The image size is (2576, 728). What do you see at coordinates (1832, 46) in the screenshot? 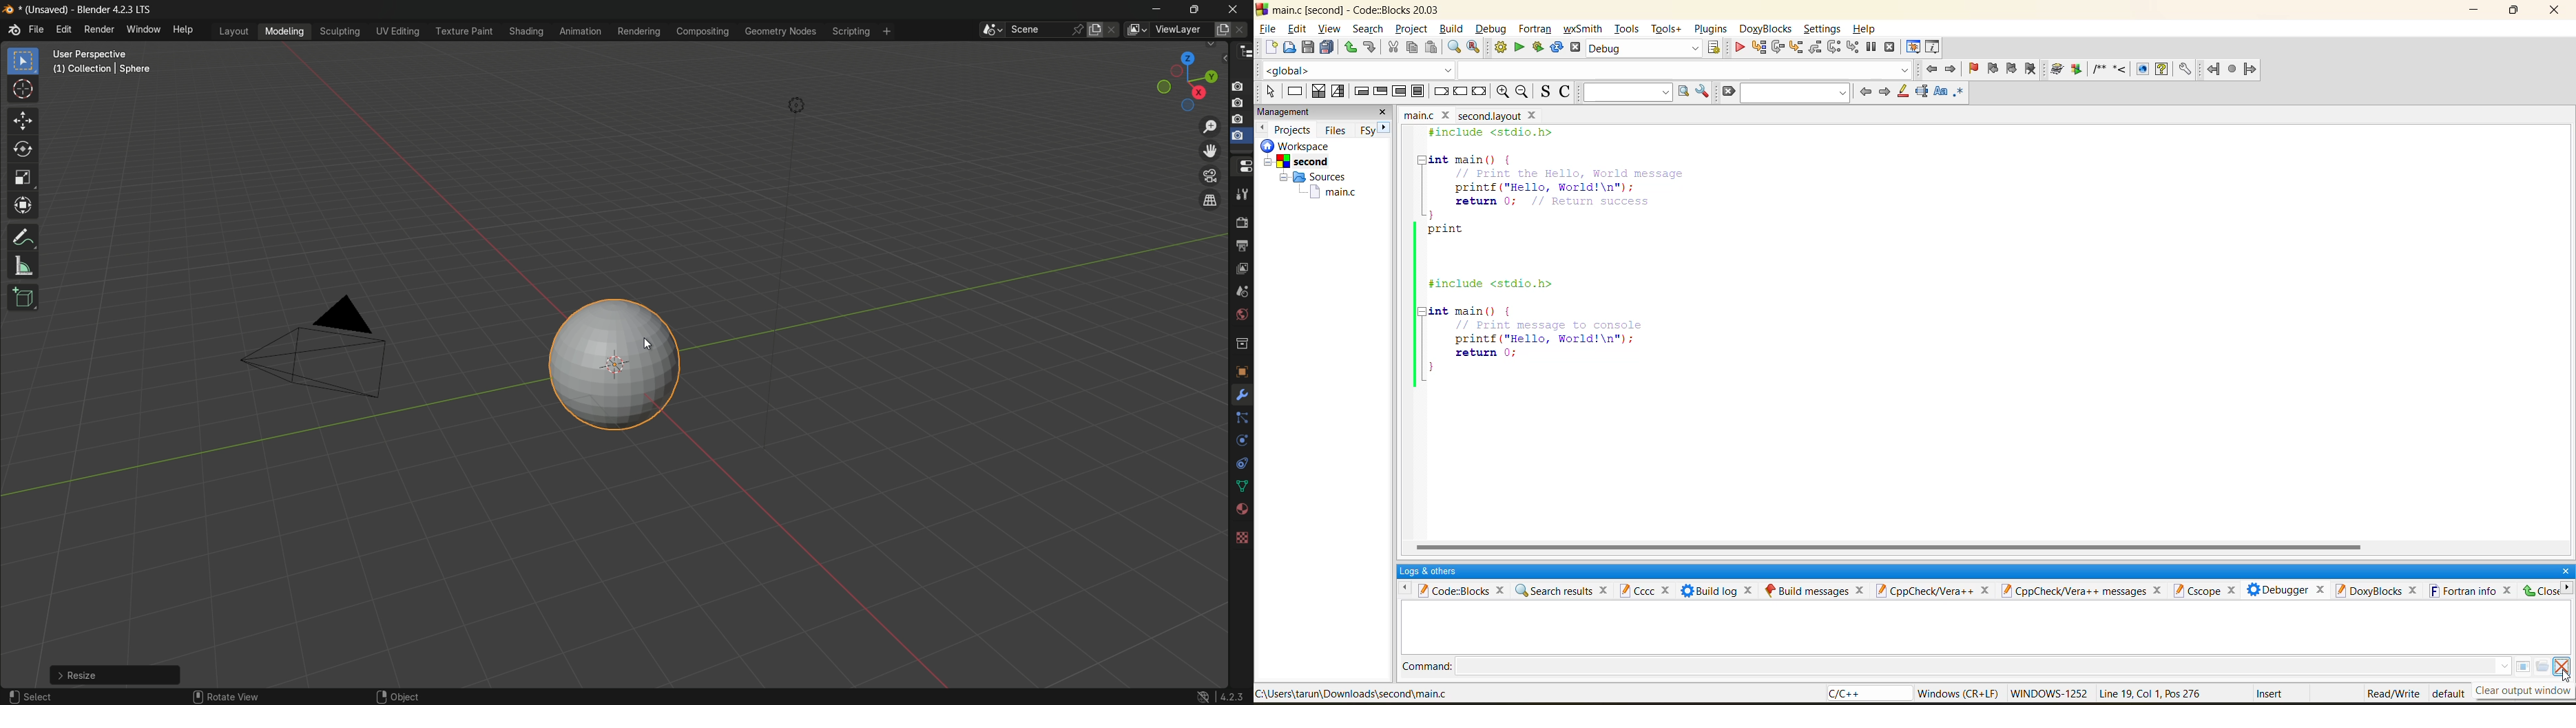
I see `next instruction` at bounding box center [1832, 46].